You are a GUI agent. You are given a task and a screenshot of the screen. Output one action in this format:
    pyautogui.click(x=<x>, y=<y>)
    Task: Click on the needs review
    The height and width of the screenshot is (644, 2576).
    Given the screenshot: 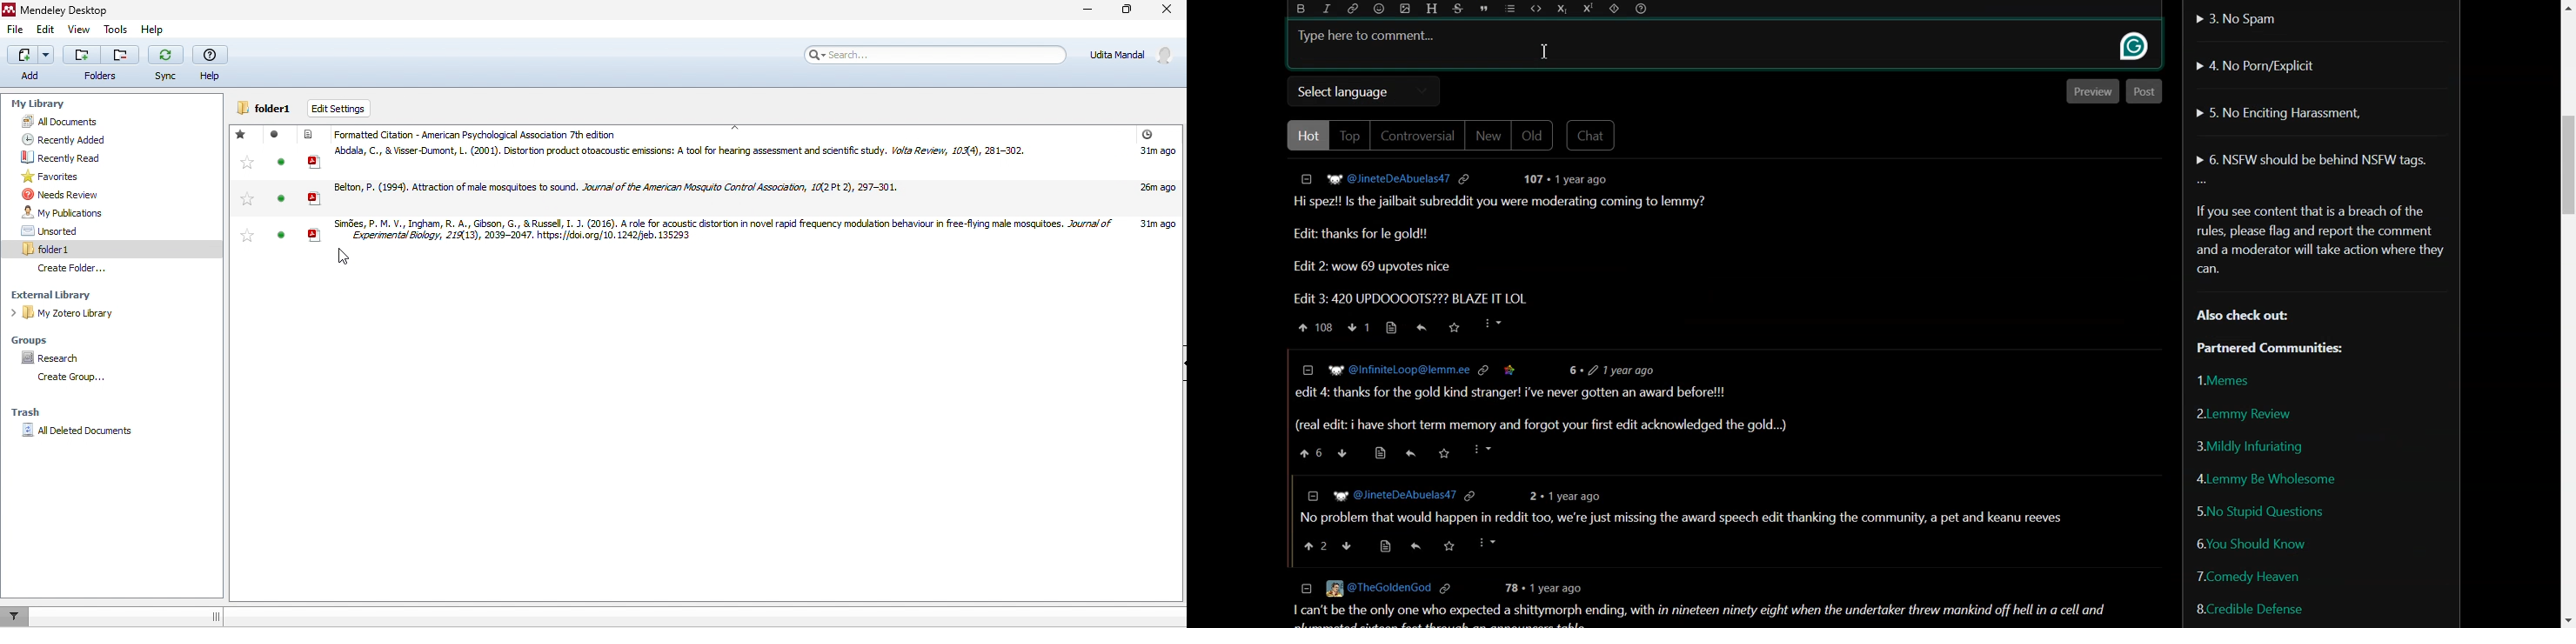 What is the action you would take?
    pyautogui.click(x=61, y=196)
    